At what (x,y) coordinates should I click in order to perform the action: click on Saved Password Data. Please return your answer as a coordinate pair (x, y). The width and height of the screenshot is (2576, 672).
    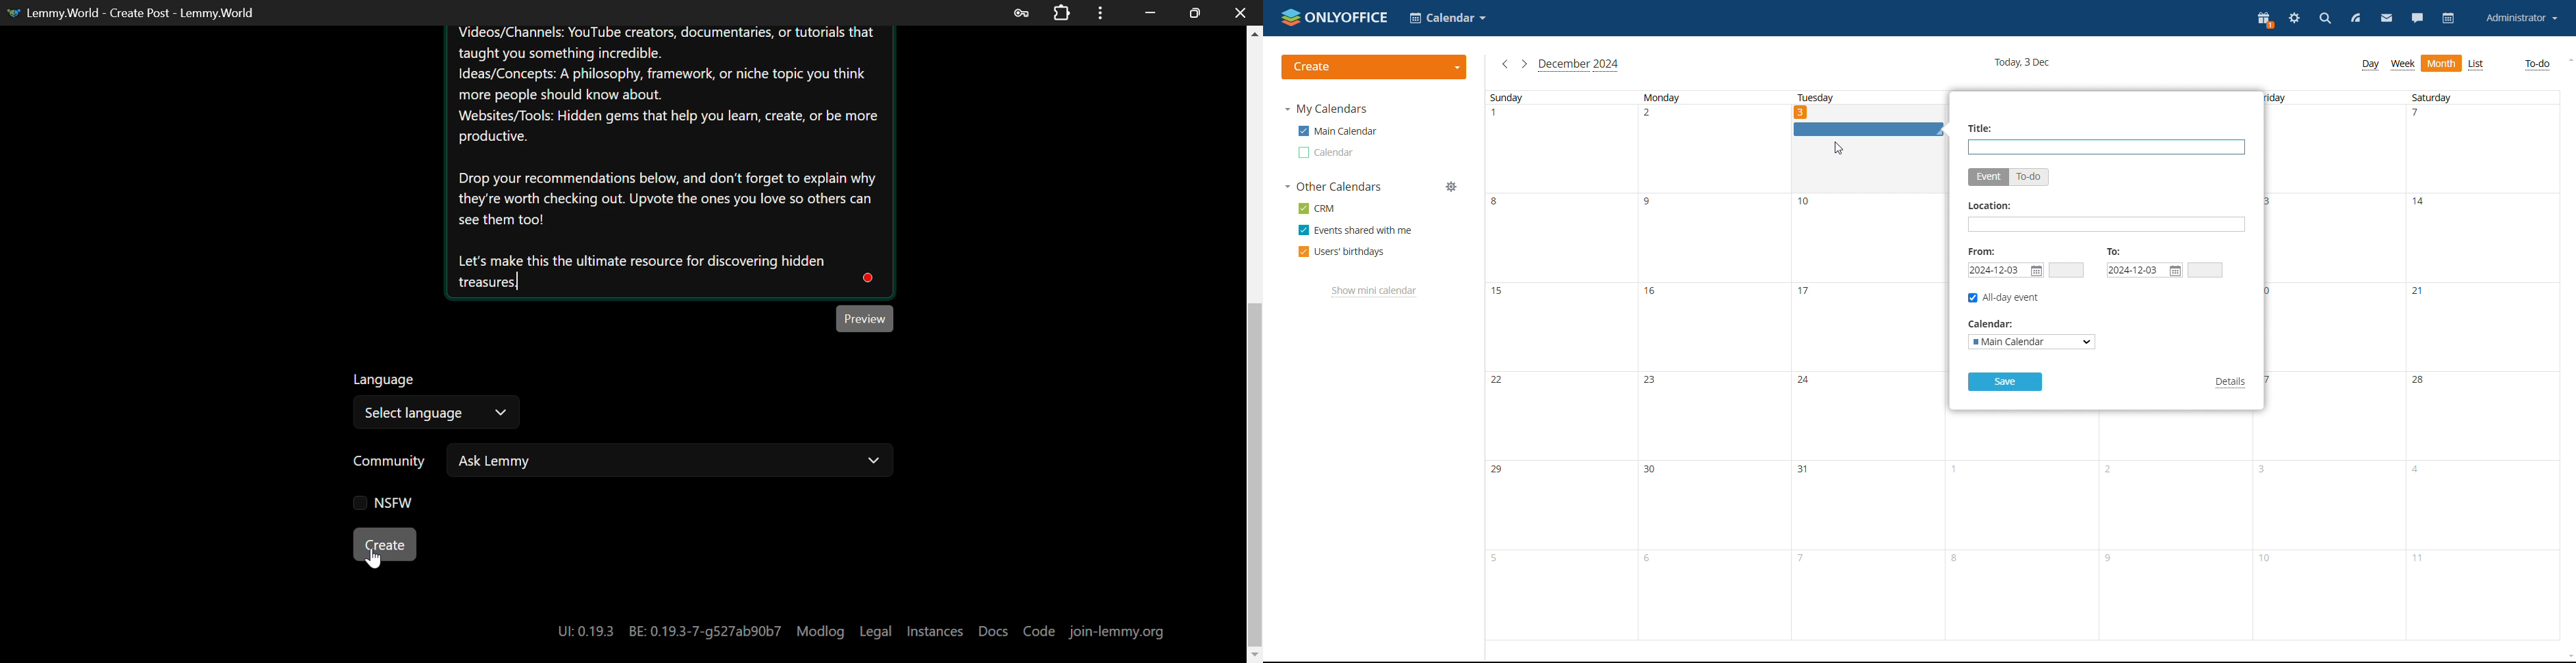
    Looking at the image, I should click on (1020, 13).